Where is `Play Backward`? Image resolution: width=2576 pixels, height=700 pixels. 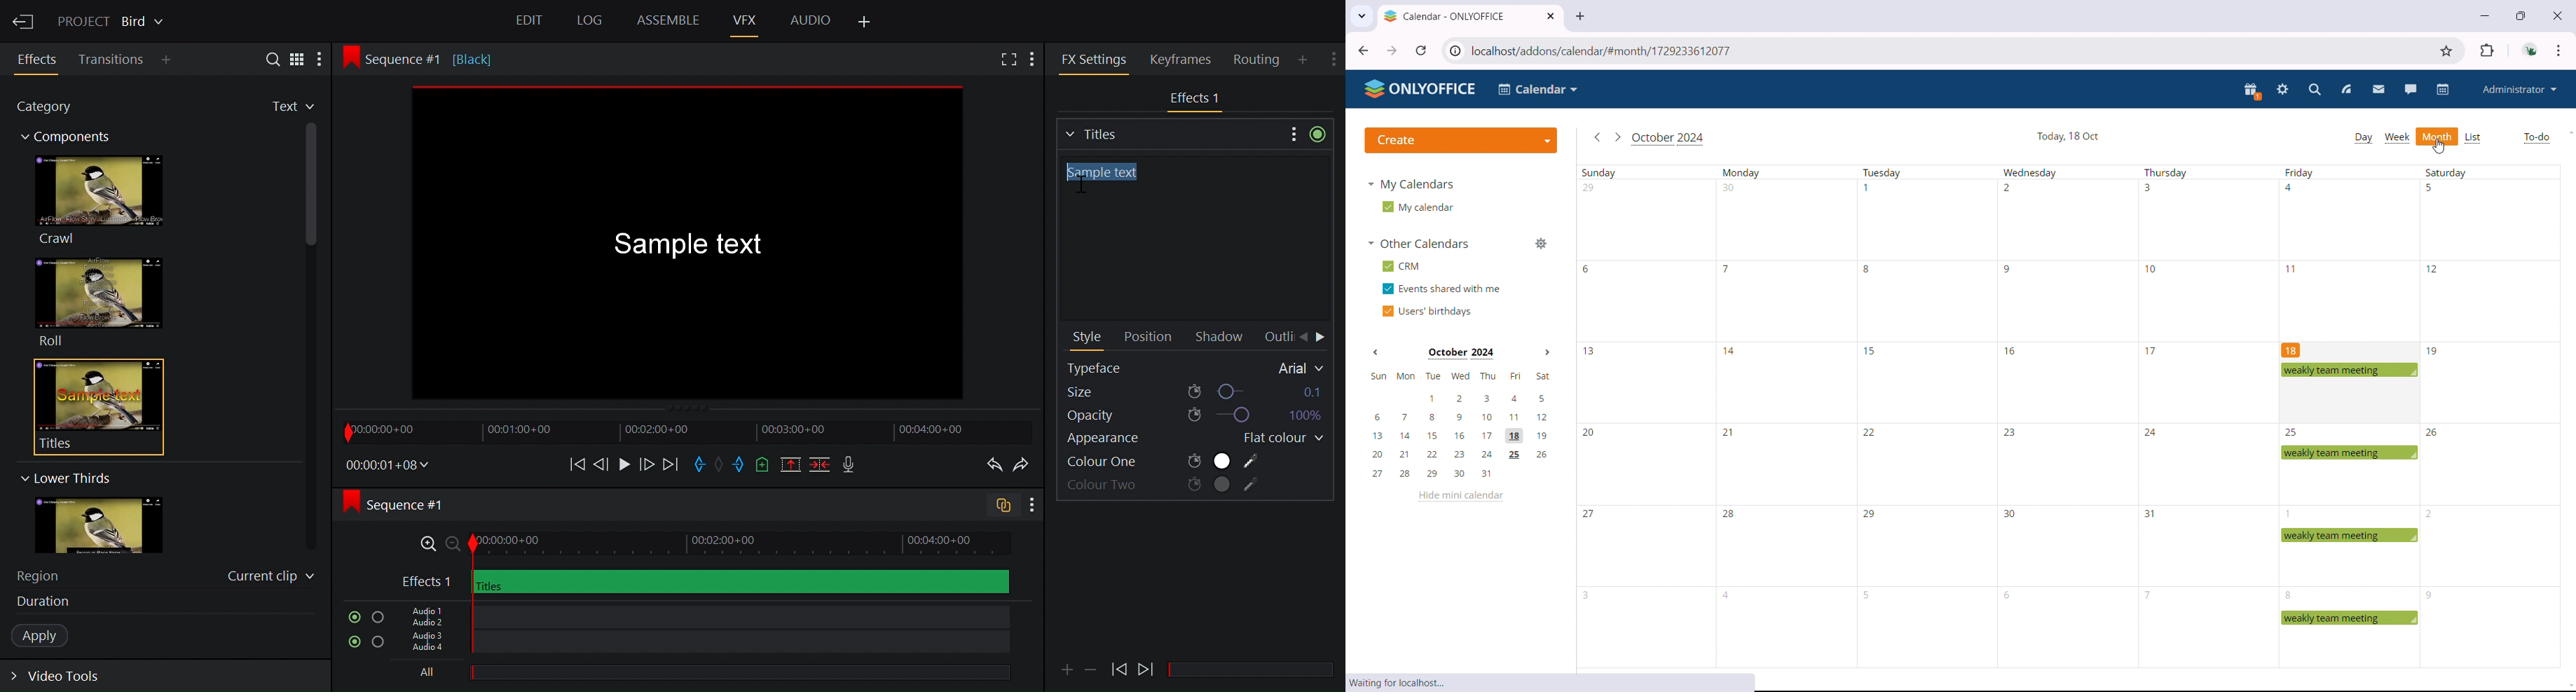
Play Backward is located at coordinates (1147, 666).